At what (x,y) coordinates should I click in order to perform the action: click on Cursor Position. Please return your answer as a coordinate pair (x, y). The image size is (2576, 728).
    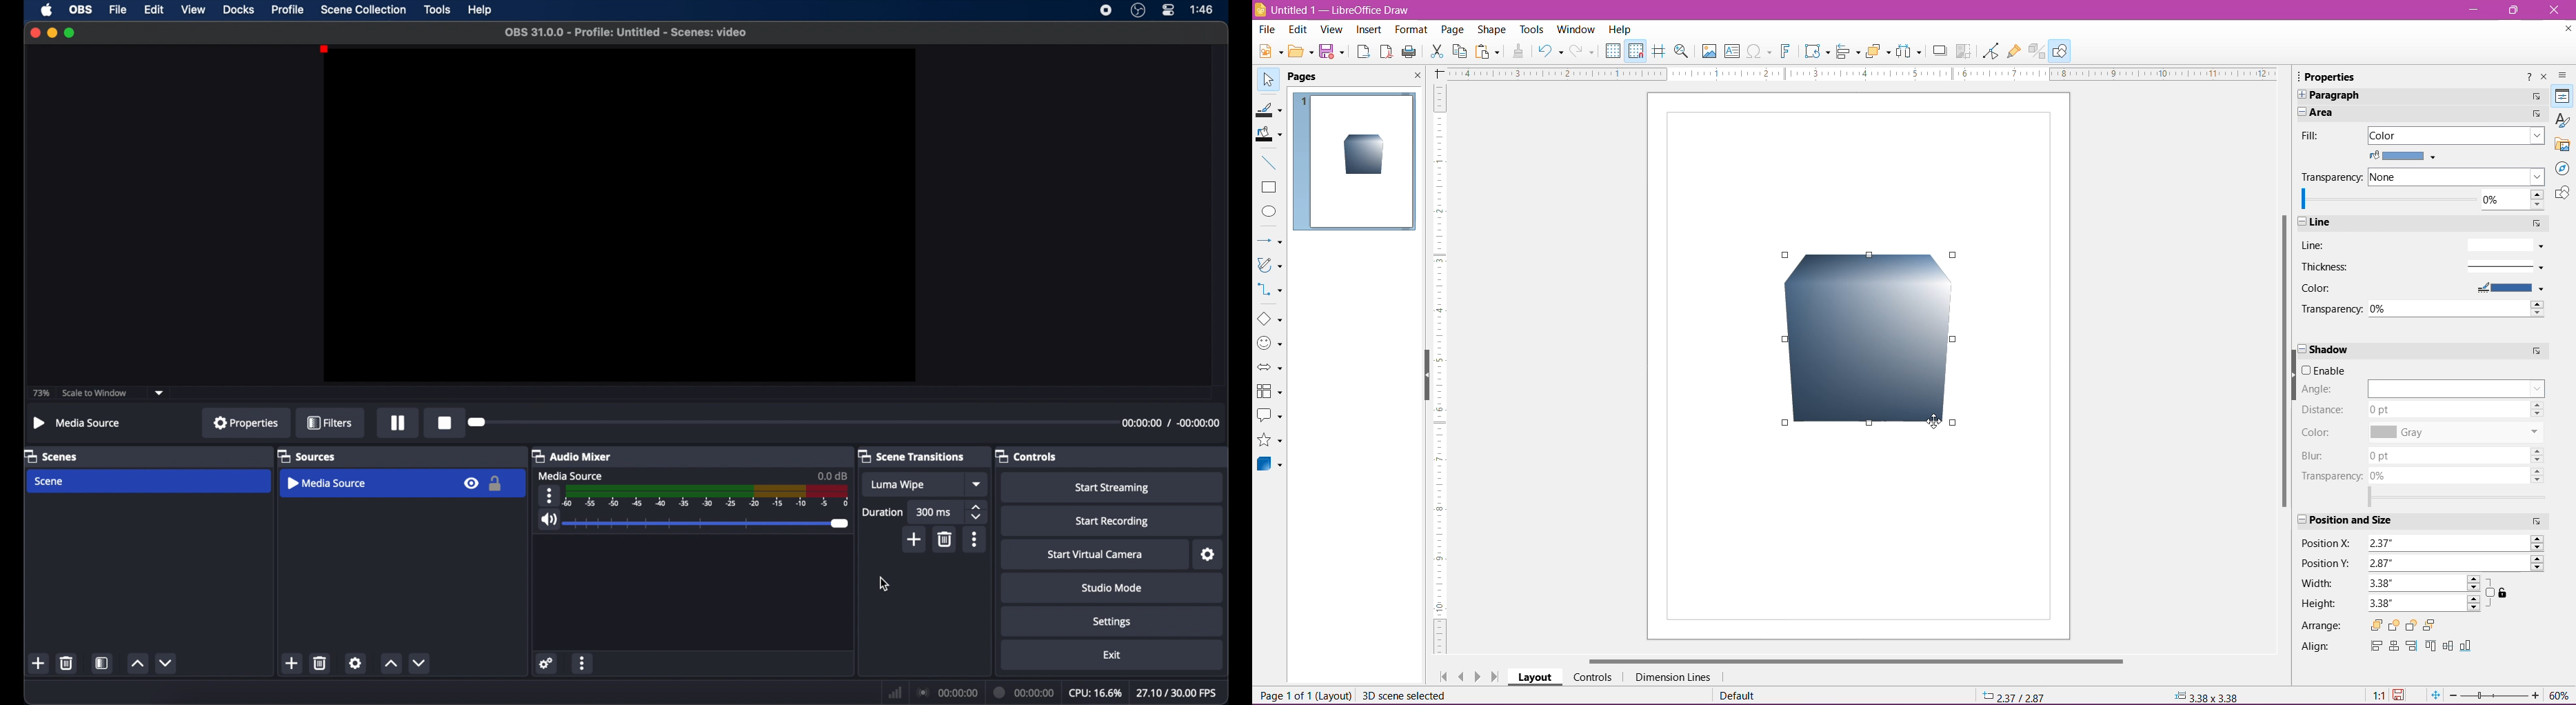
    Looking at the image, I should click on (2015, 695).